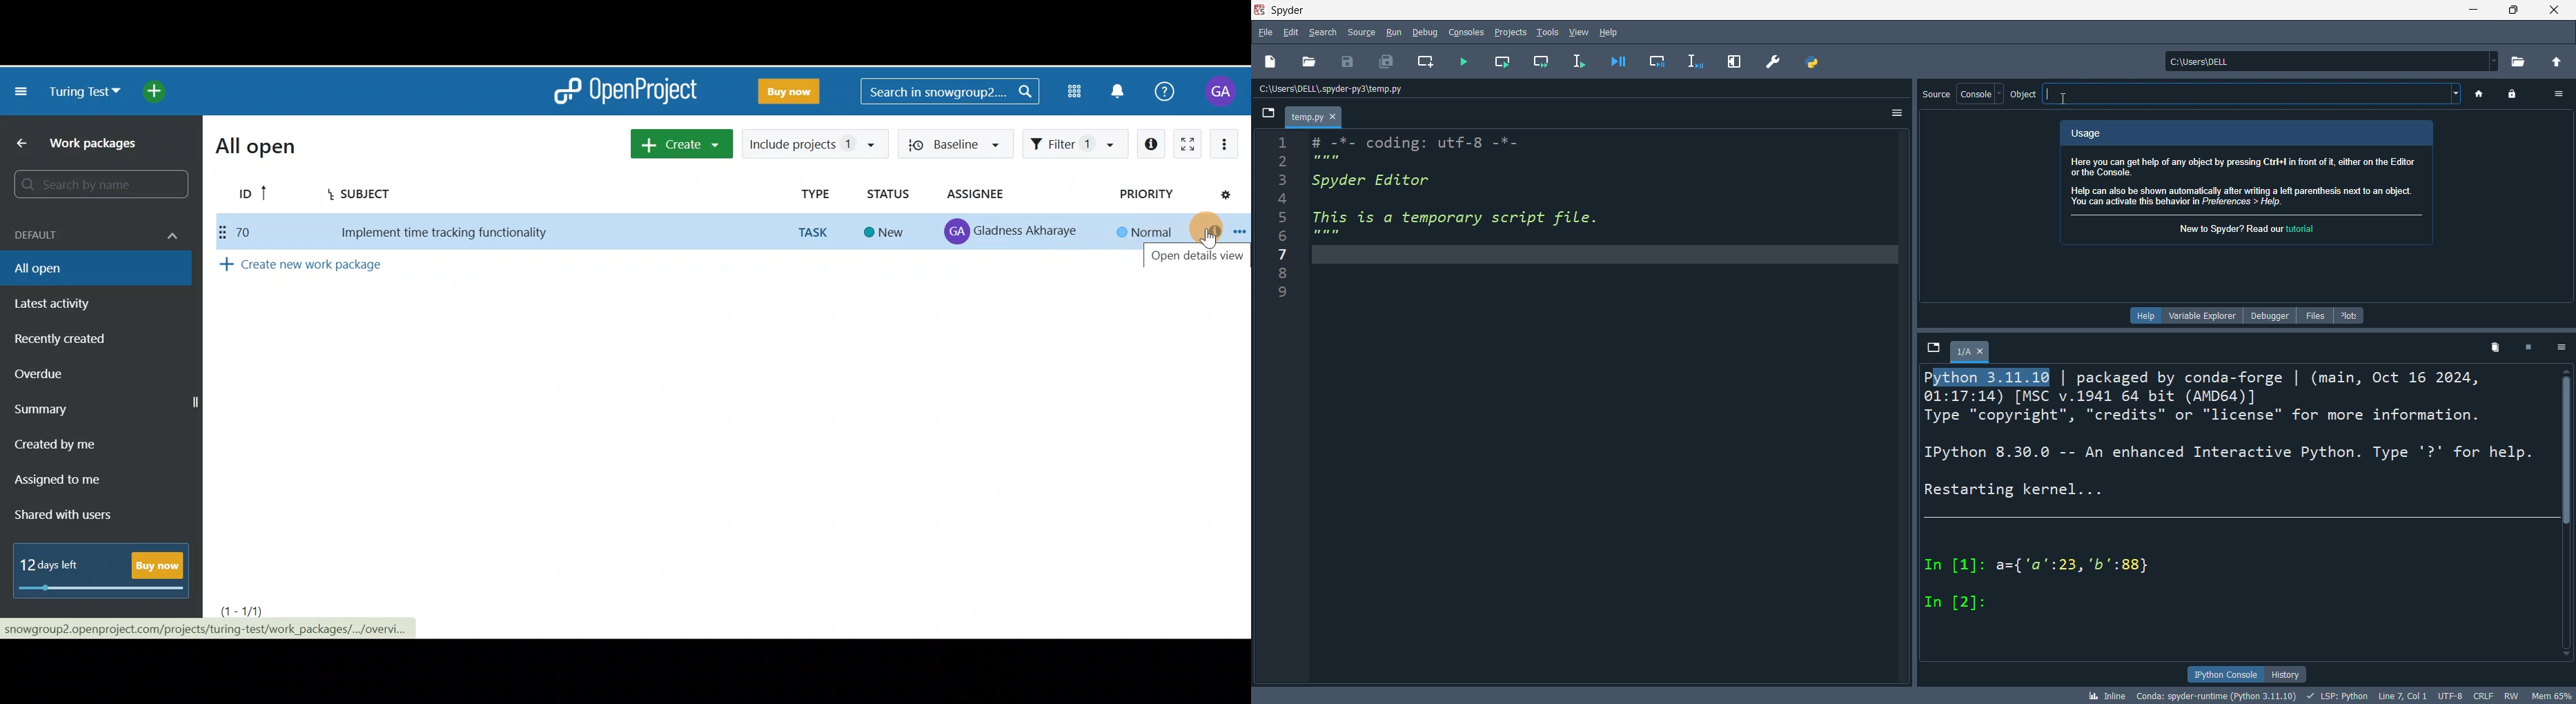 This screenshot has width=2576, height=728. Describe the element at coordinates (2339, 696) in the screenshot. I see `LSP:Python` at that location.